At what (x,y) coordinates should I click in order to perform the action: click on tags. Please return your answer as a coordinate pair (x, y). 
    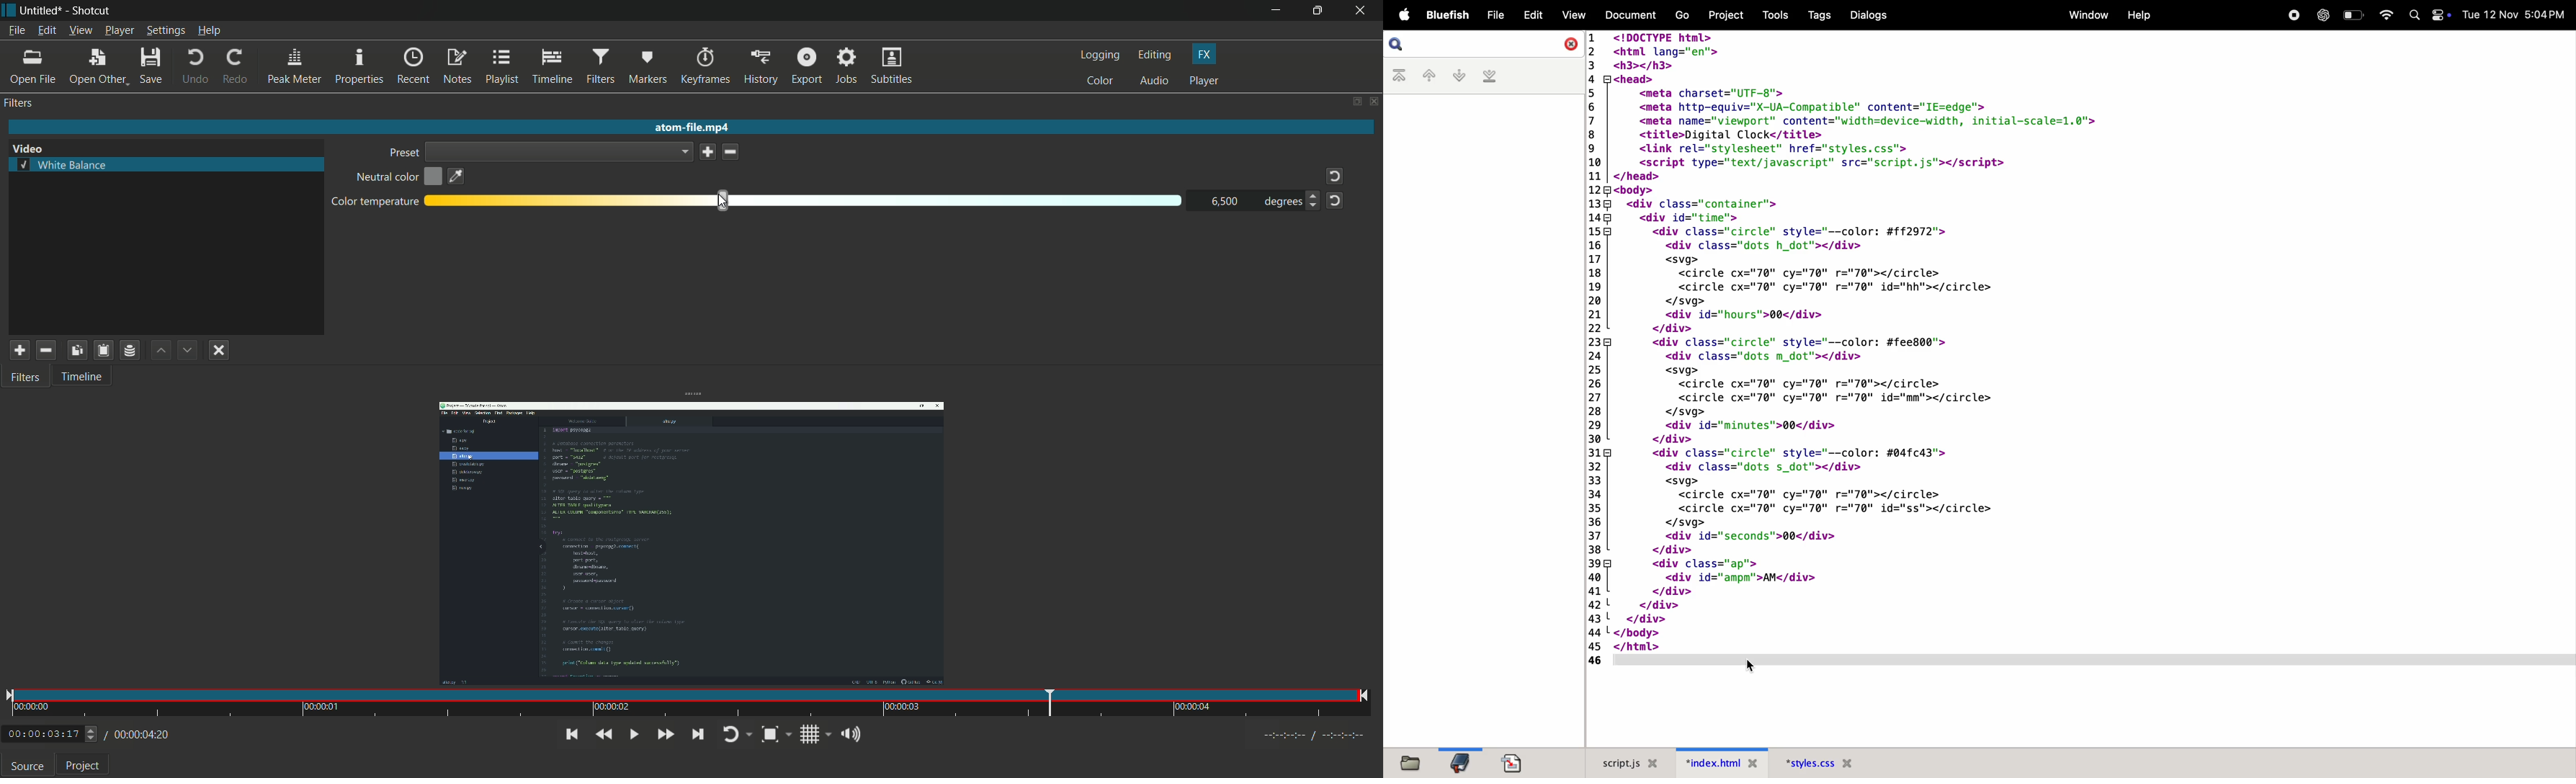
    Looking at the image, I should click on (1825, 15).